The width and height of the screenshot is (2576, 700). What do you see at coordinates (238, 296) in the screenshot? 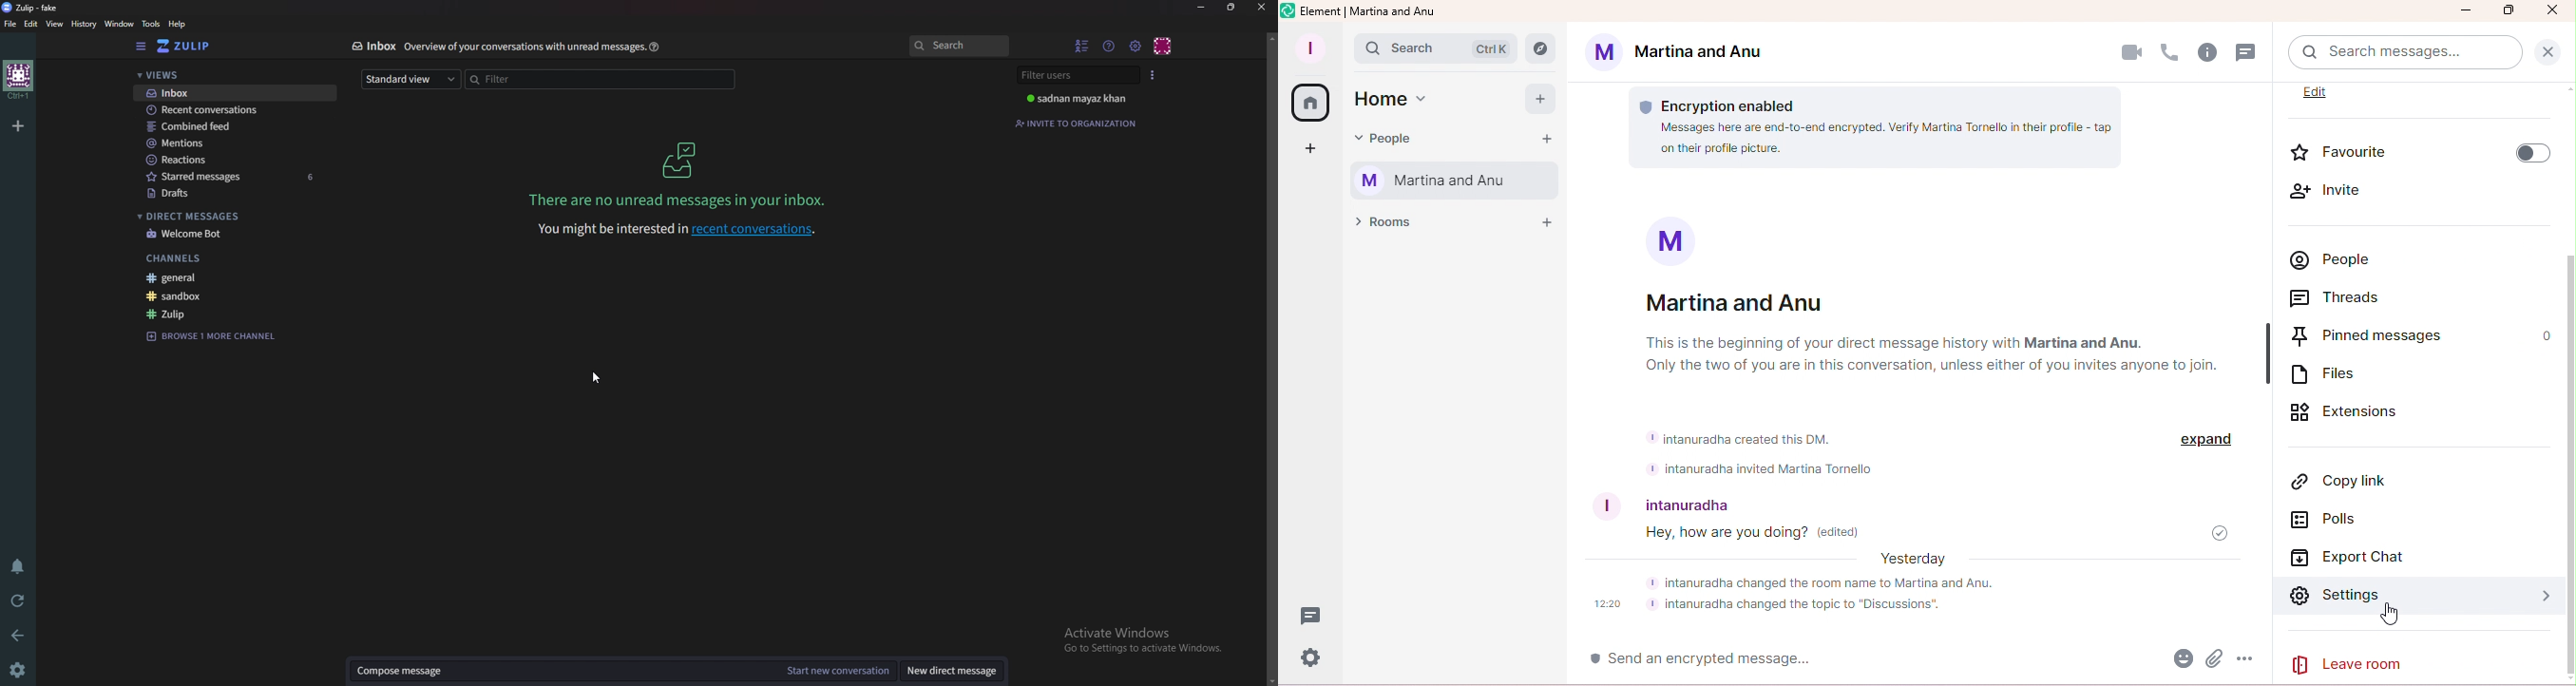
I see `sandbox` at bounding box center [238, 296].